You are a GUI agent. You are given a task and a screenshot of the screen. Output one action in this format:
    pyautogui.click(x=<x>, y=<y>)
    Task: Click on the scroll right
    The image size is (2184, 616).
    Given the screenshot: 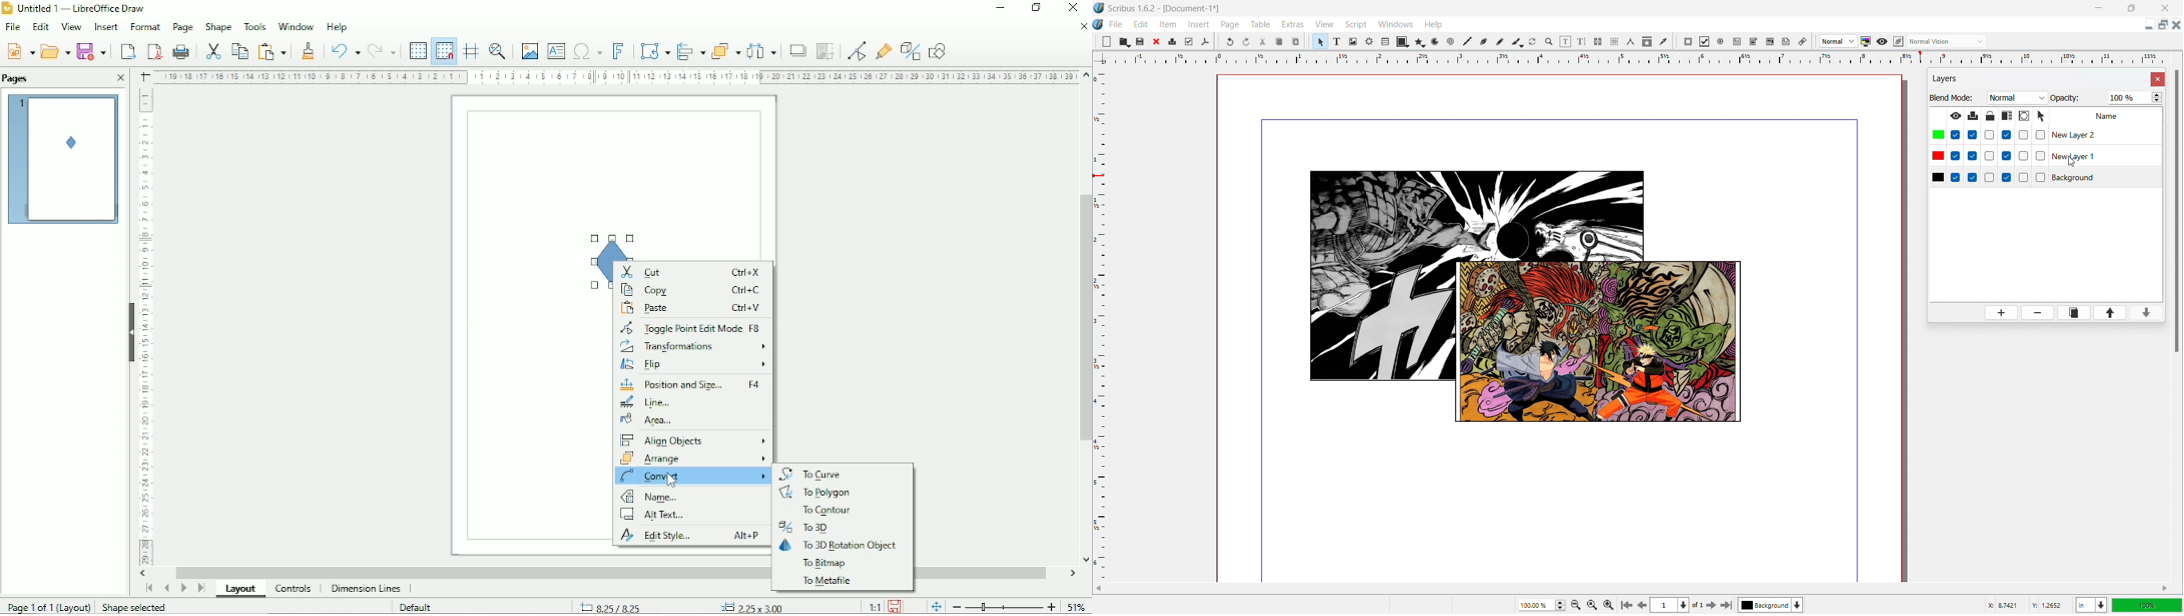 What is the action you would take?
    pyautogui.click(x=2164, y=589)
    